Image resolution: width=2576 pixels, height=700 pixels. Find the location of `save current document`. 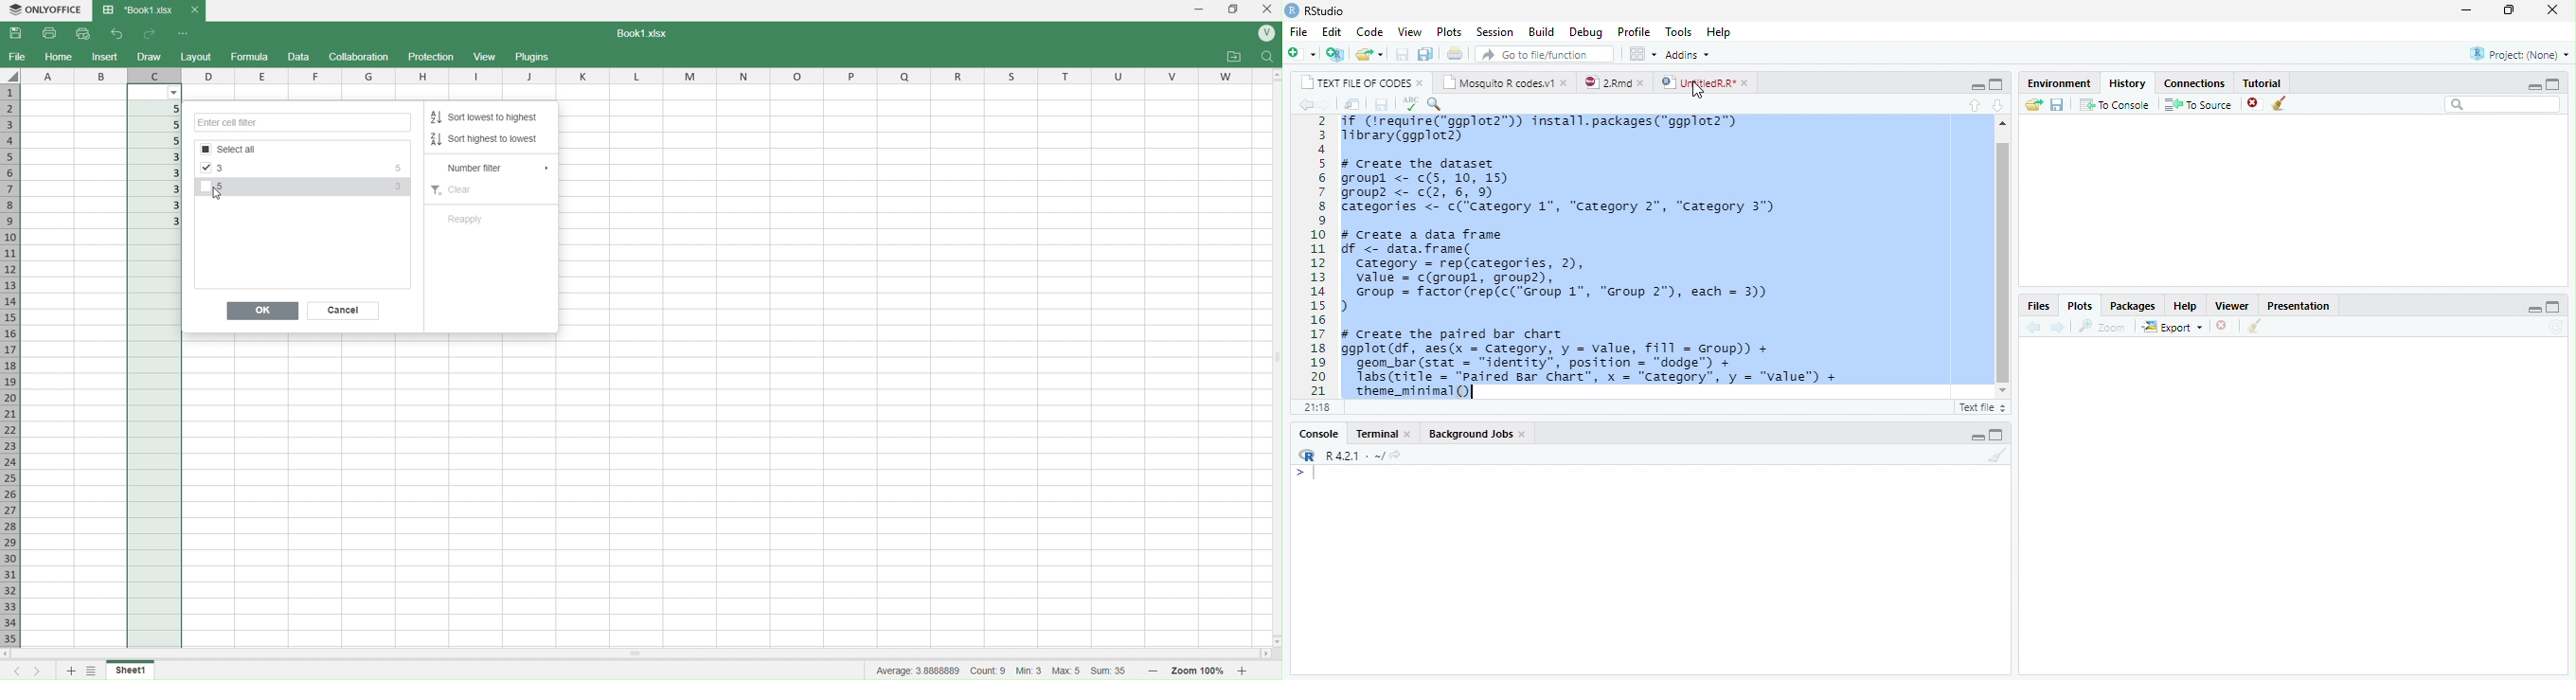

save current document is located at coordinates (1402, 54).